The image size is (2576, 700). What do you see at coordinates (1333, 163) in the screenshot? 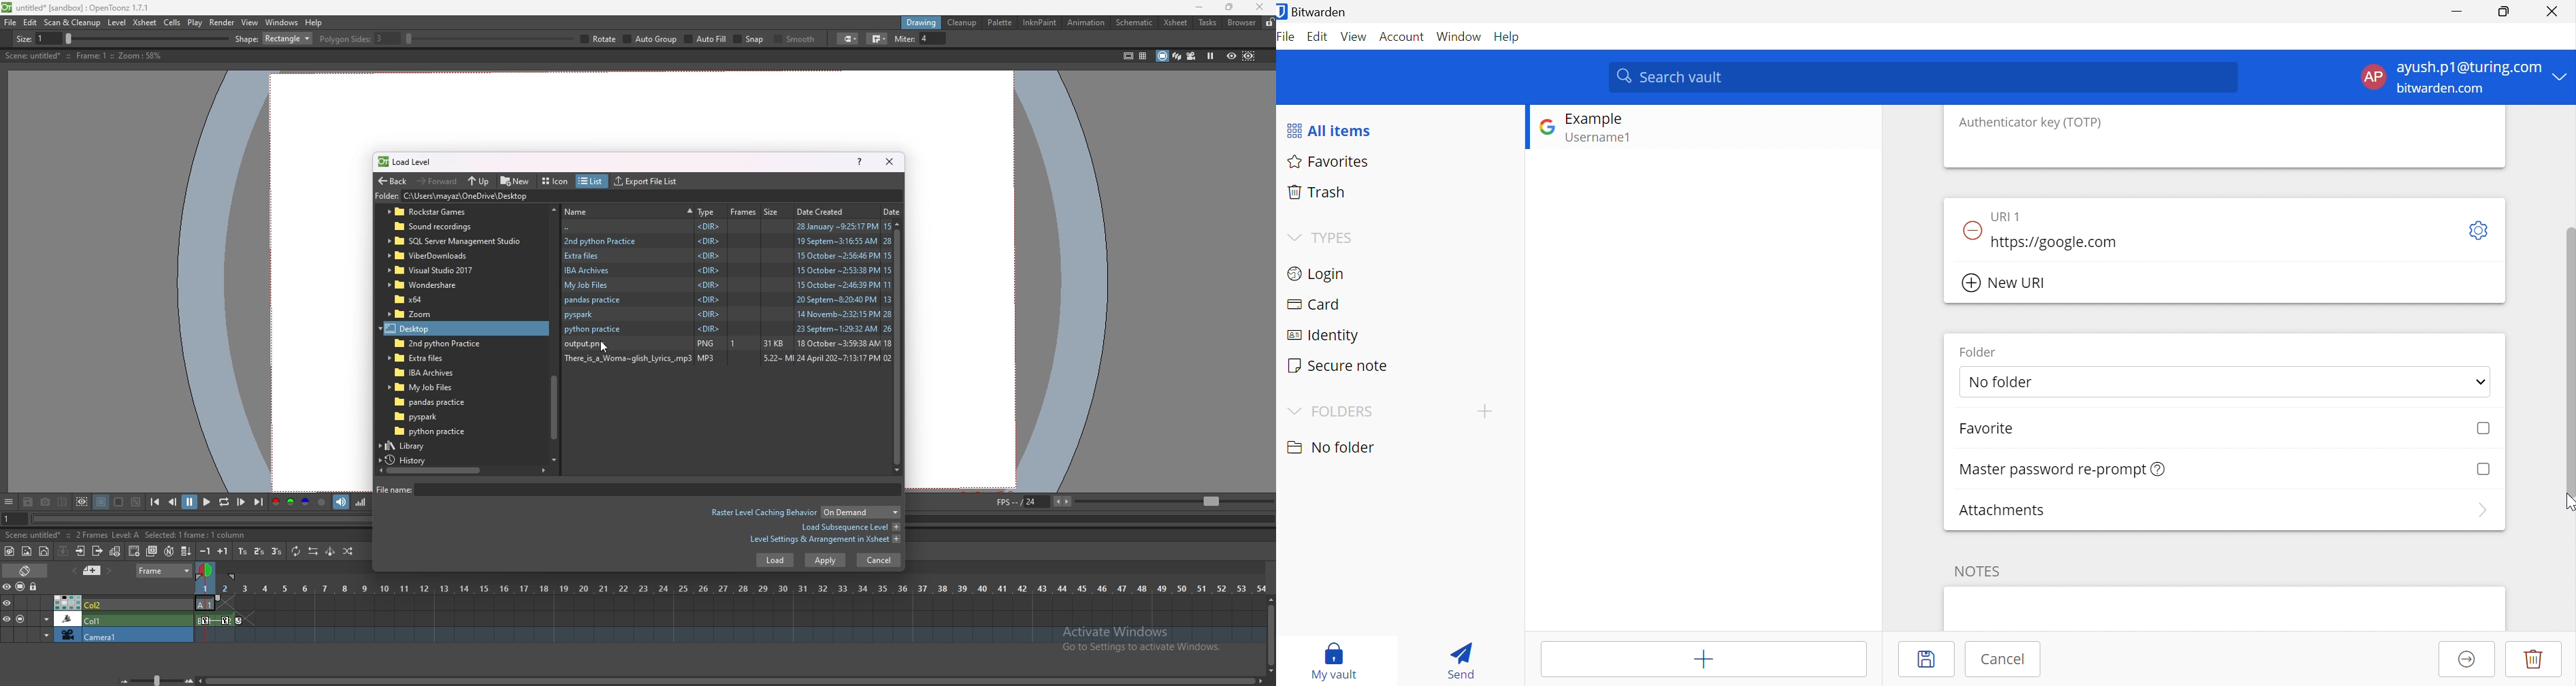
I see `Favorites` at bounding box center [1333, 163].